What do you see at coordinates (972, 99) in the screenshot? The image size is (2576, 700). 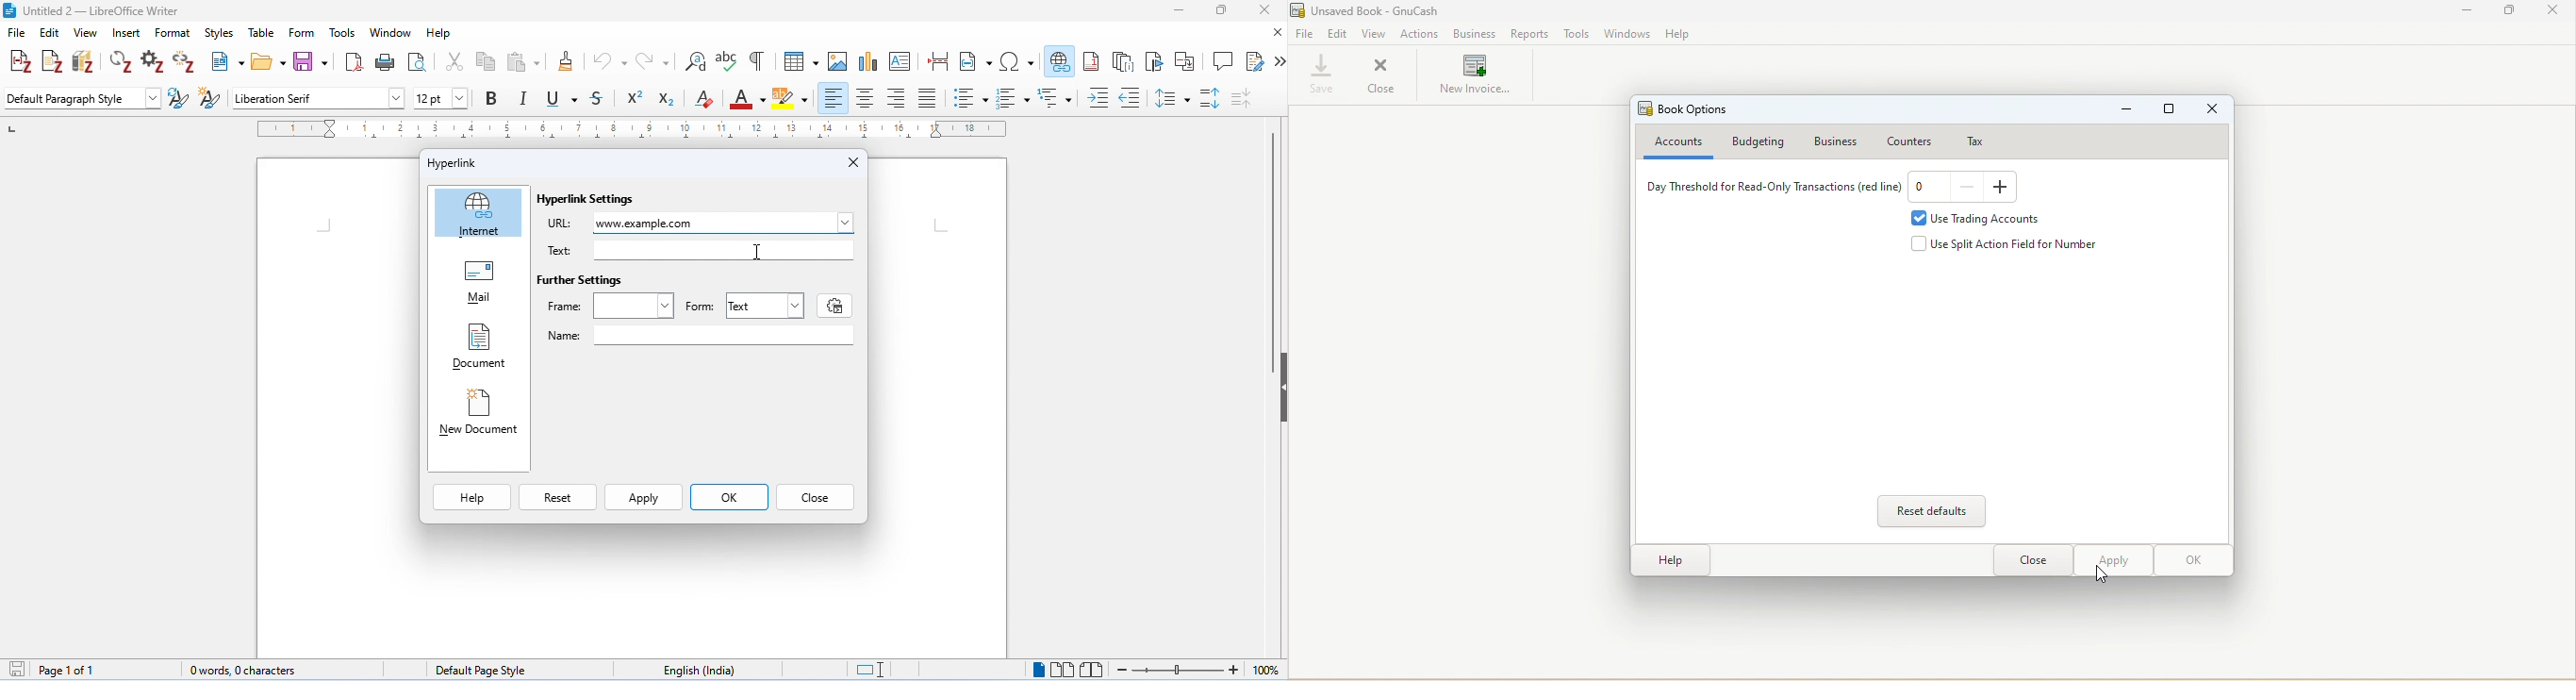 I see `bulleted style` at bounding box center [972, 99].